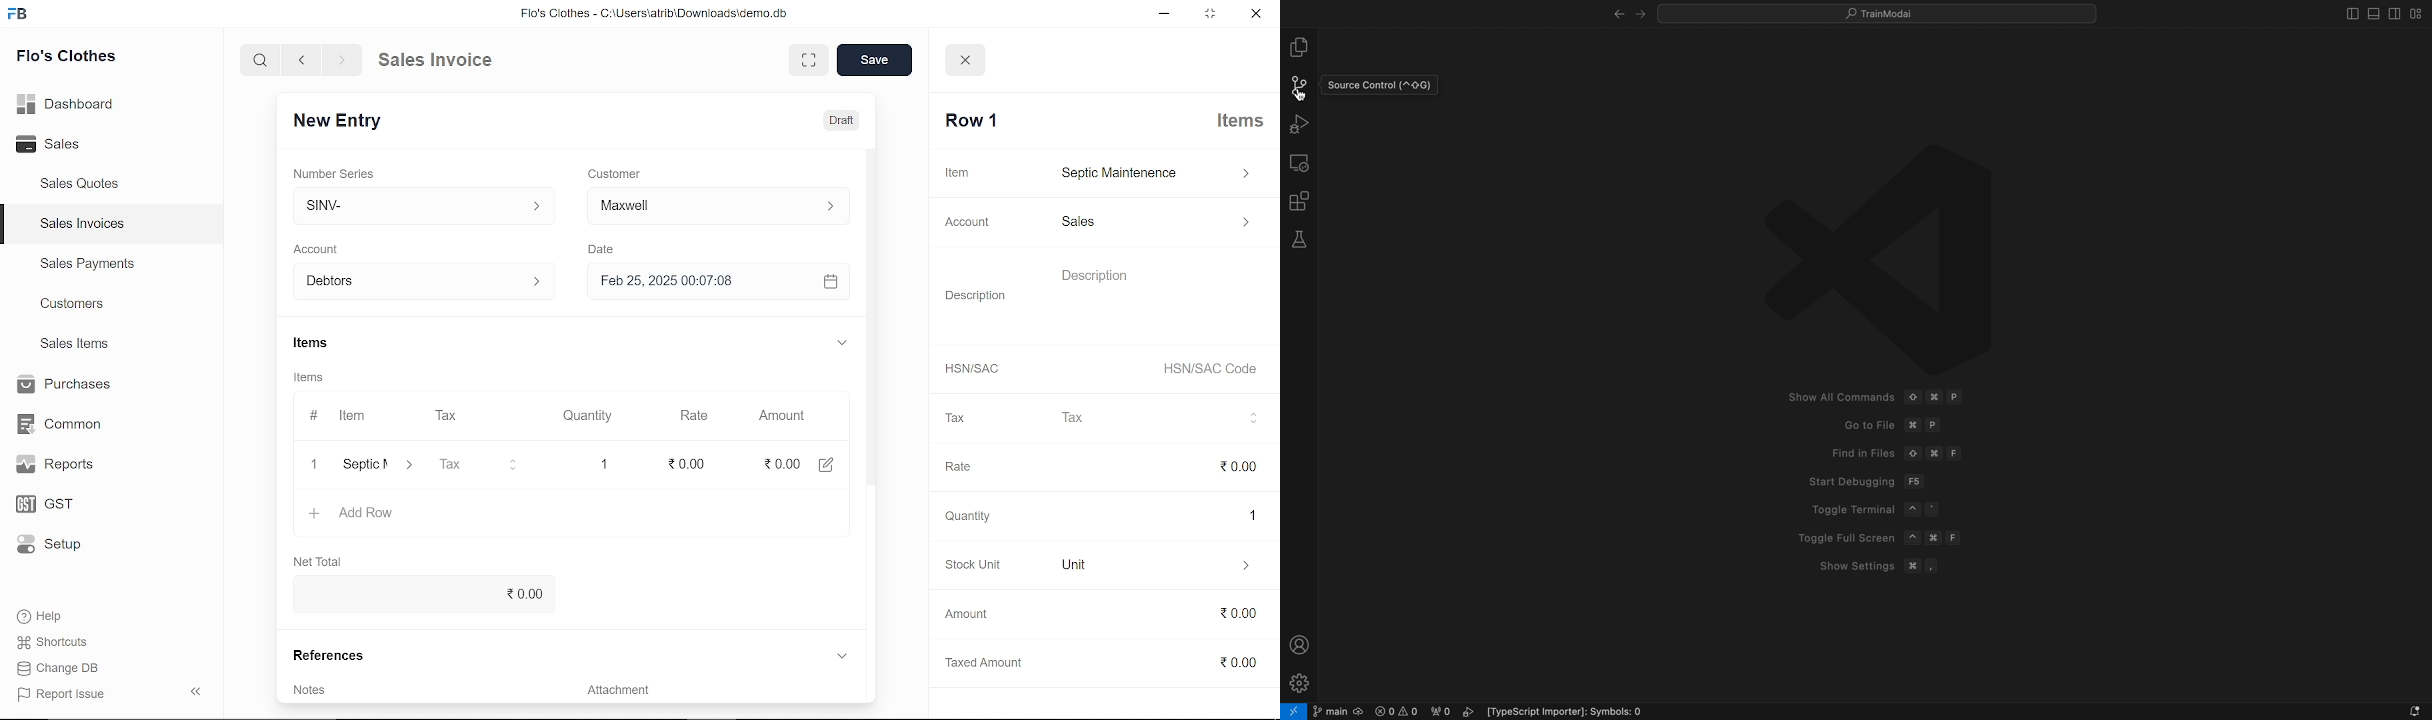  I want to click on Reports, so click(60, 465).